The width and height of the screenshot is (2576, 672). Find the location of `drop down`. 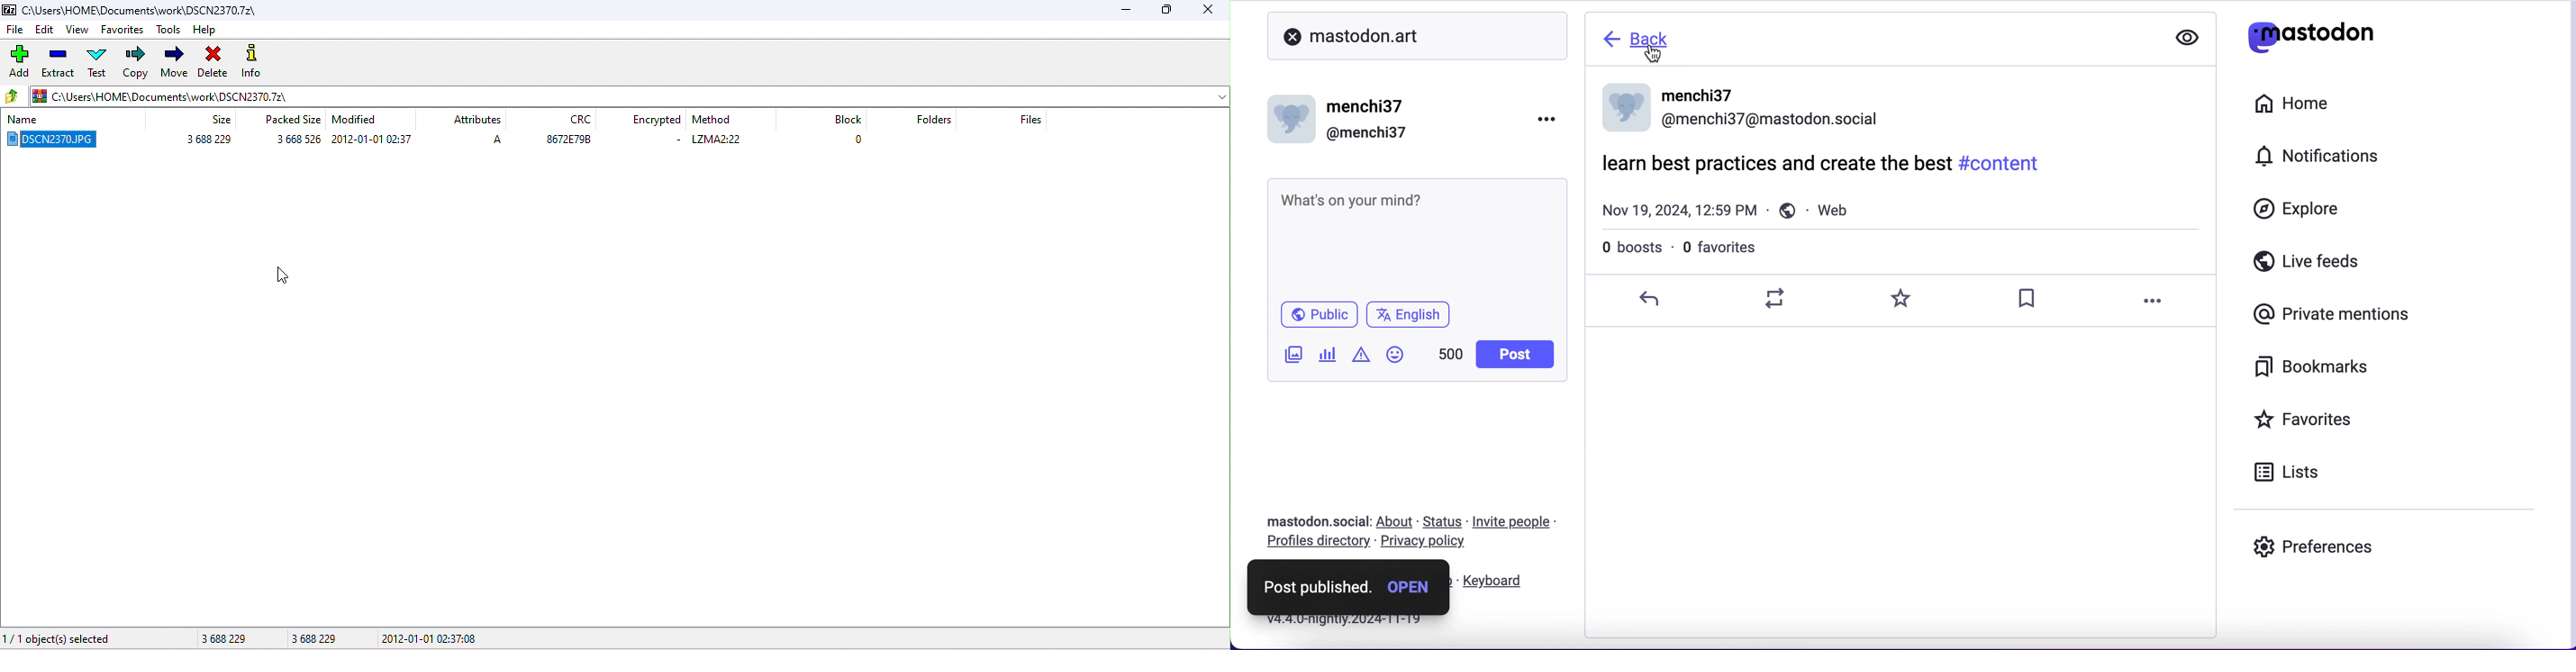

drop down is located at coordinates (1220, 96).